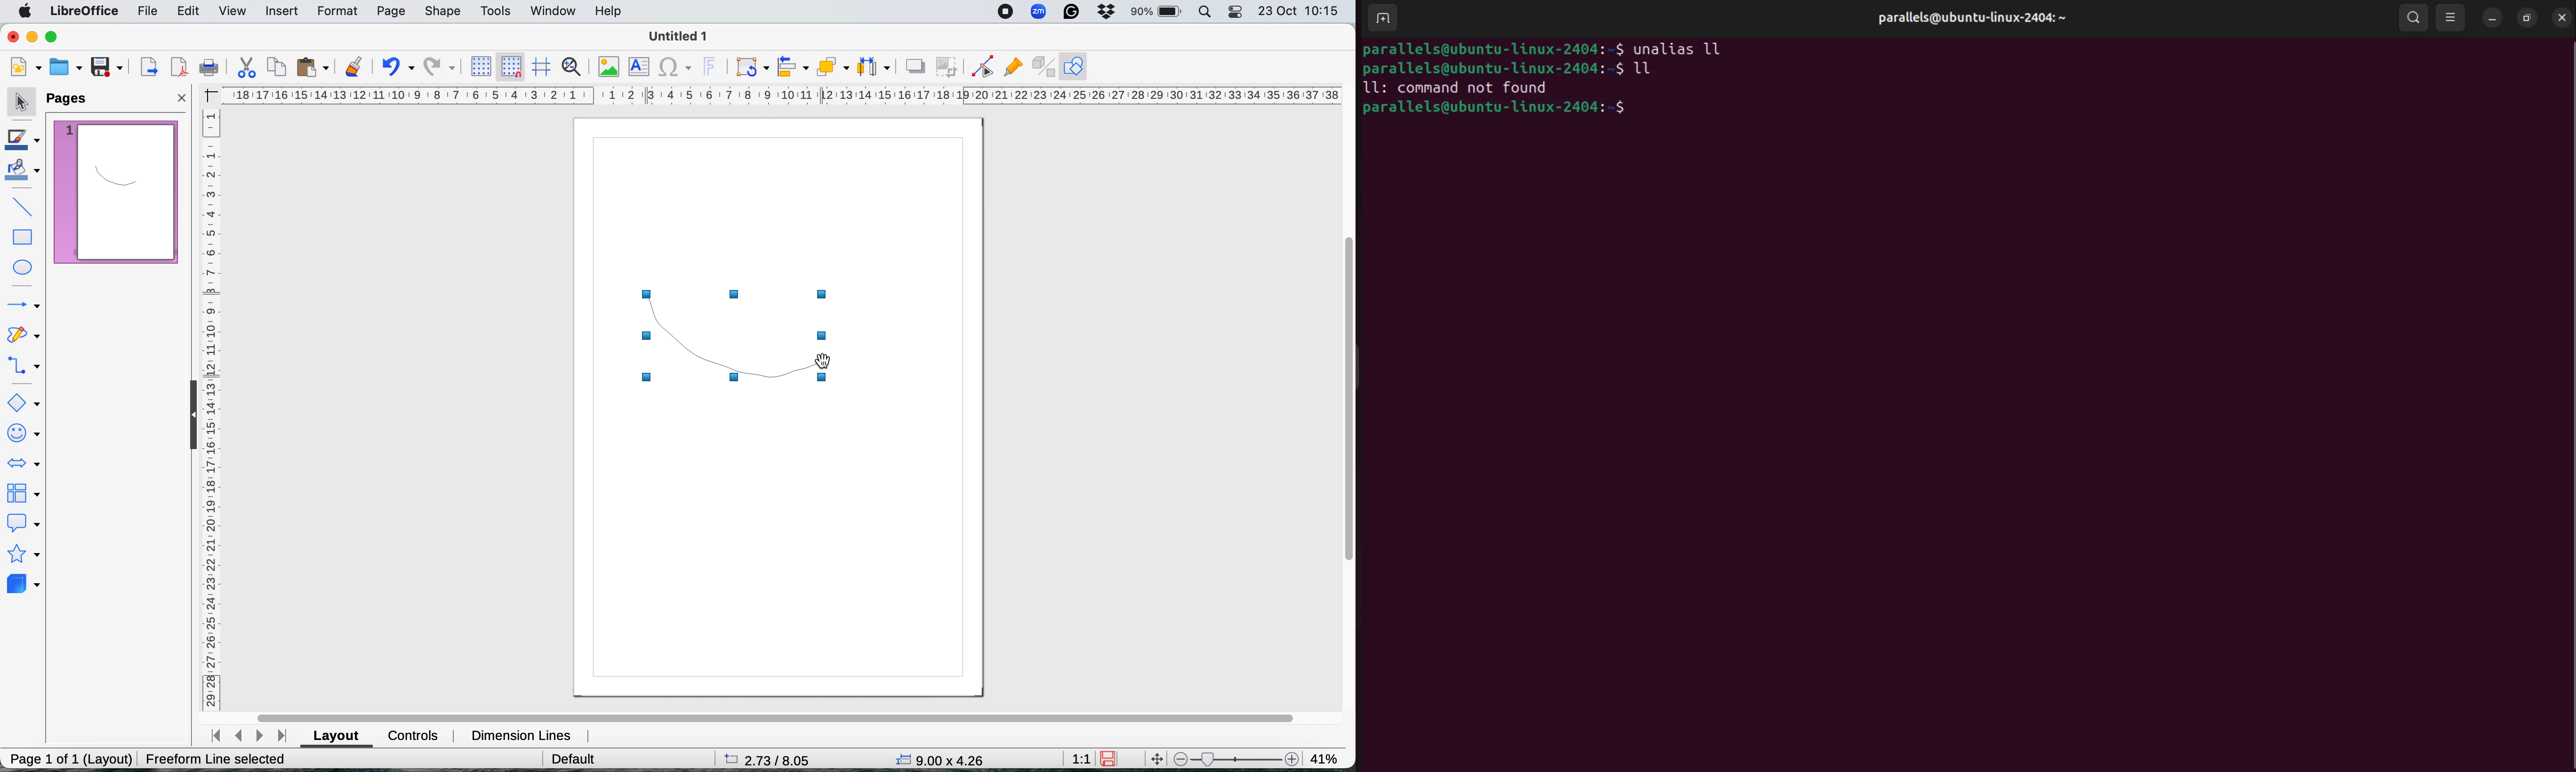 This screenshot has width=2576, height=784. I want to click on file, so click(150, 12).